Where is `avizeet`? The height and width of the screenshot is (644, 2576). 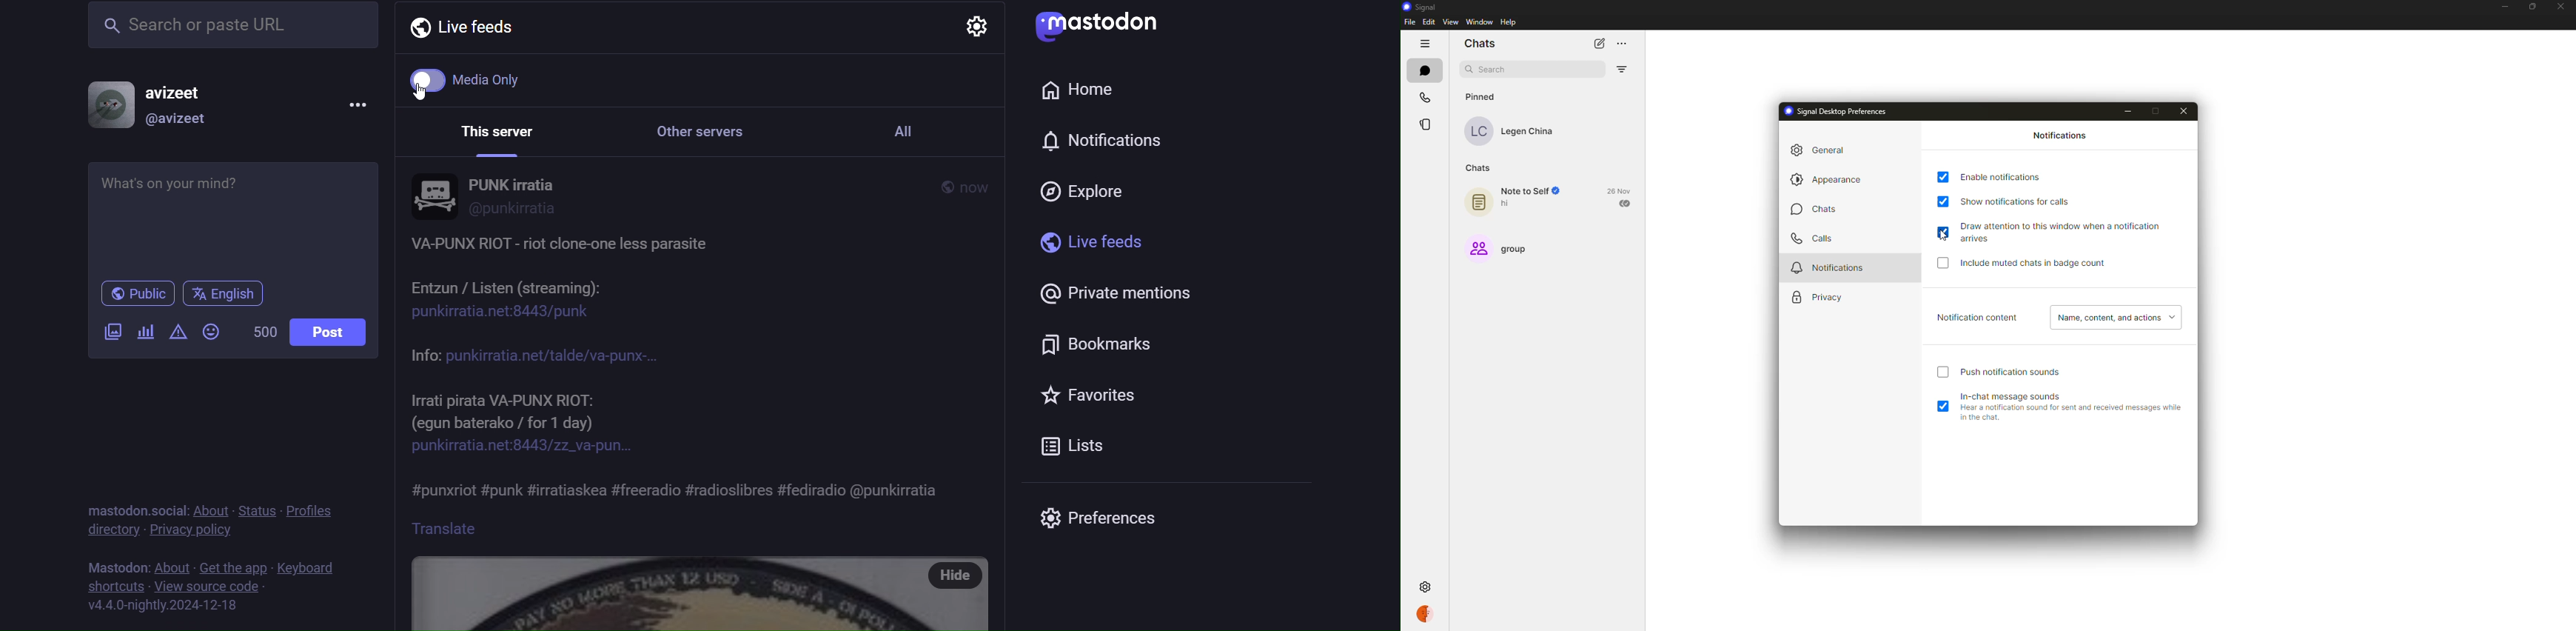 avizeet is located at coordinates (174, 92).